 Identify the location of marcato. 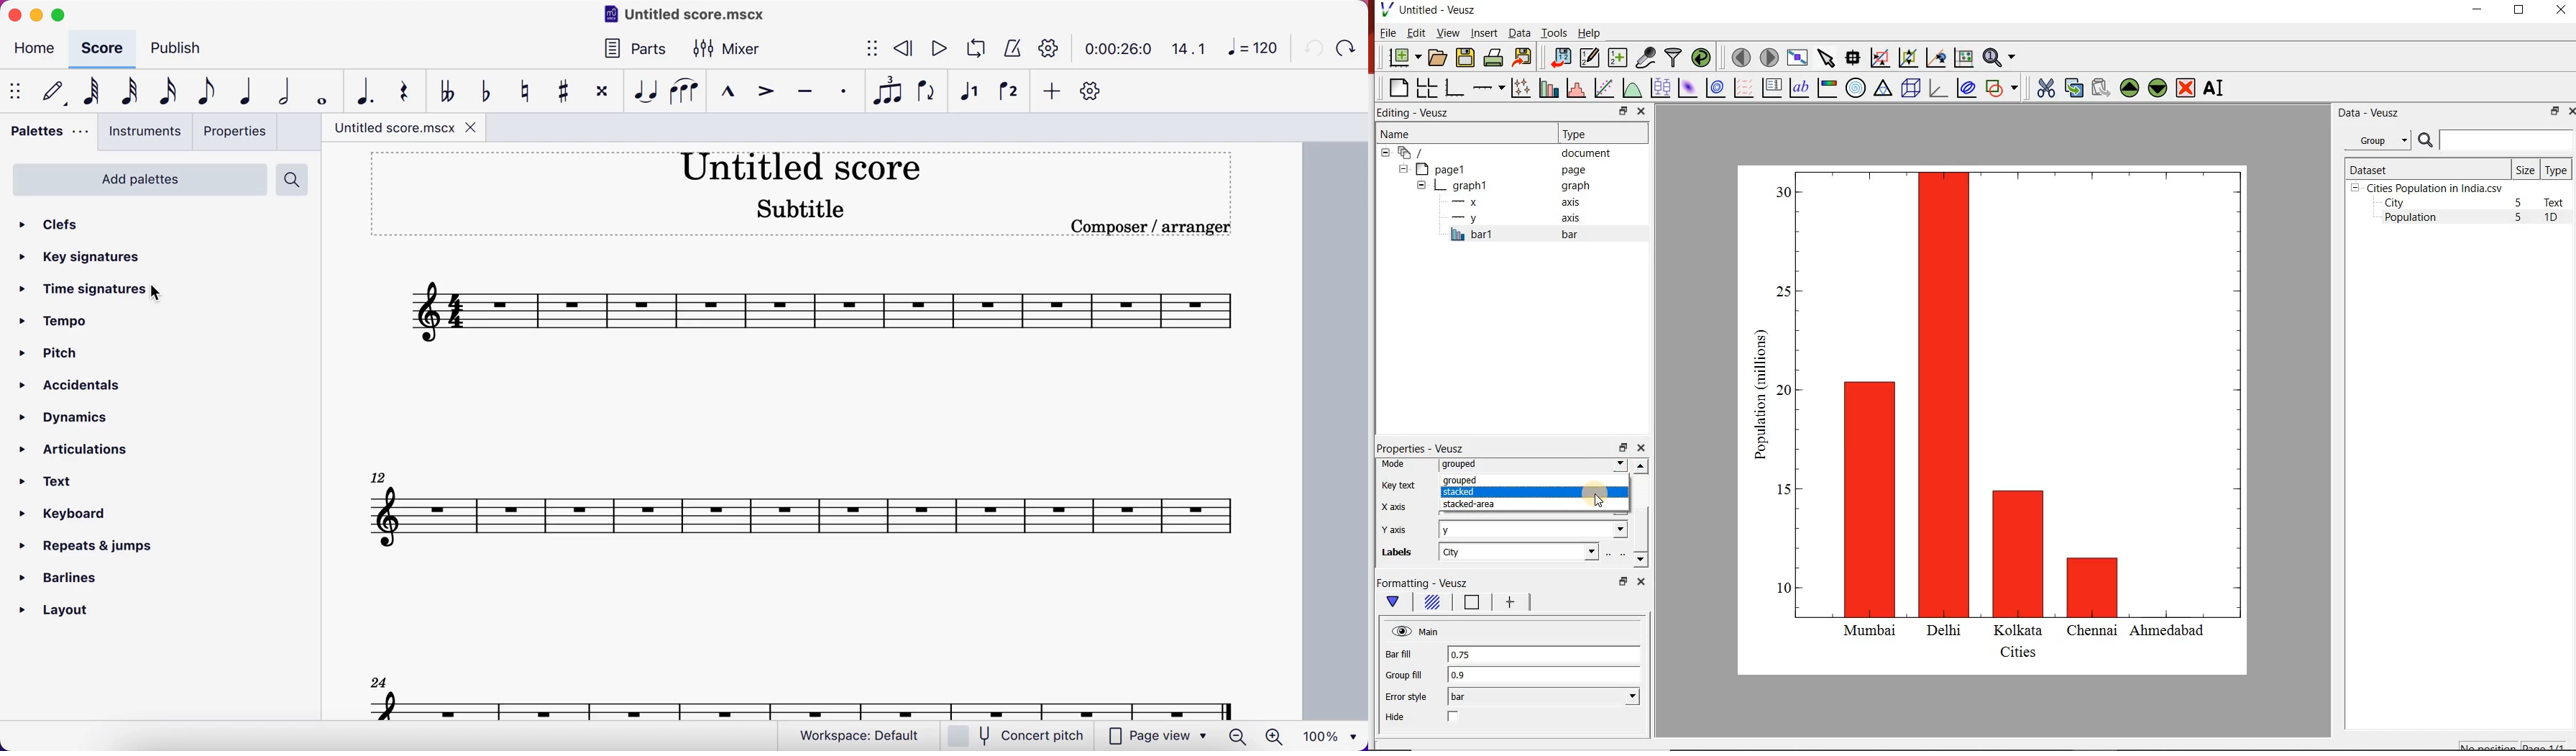
(725, 89).